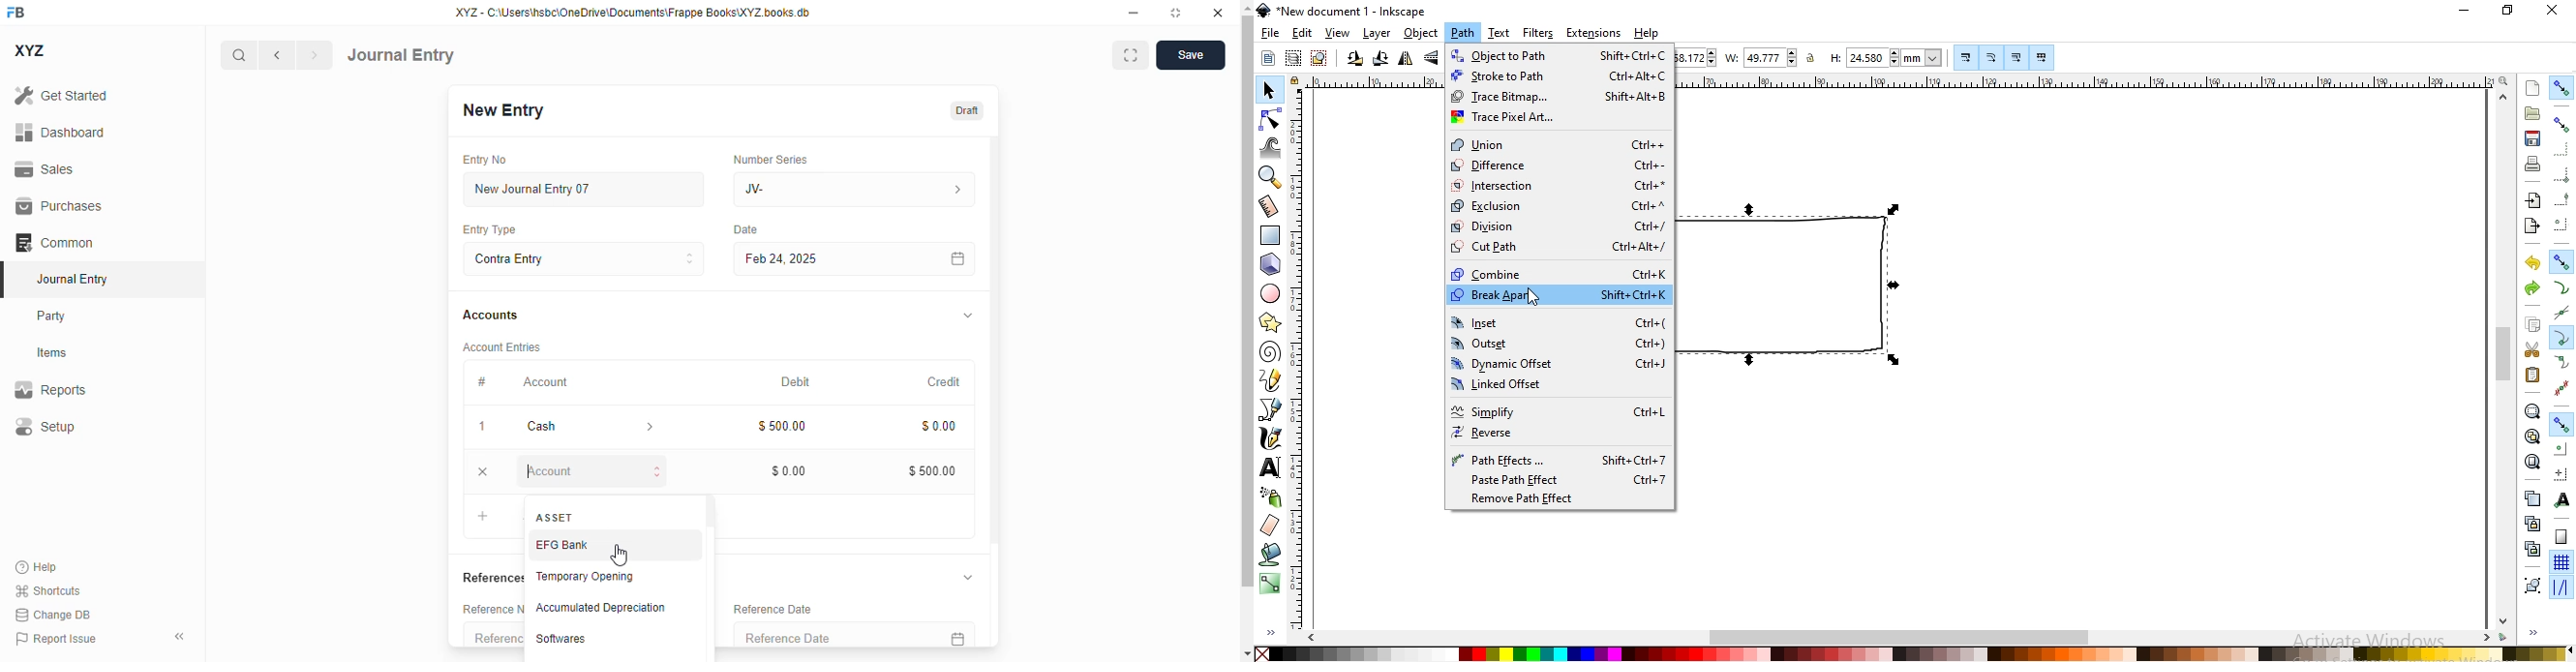 Image resolution: width=2576 pixels, height=672 pixels. I want to click on search, so click(238, 55).